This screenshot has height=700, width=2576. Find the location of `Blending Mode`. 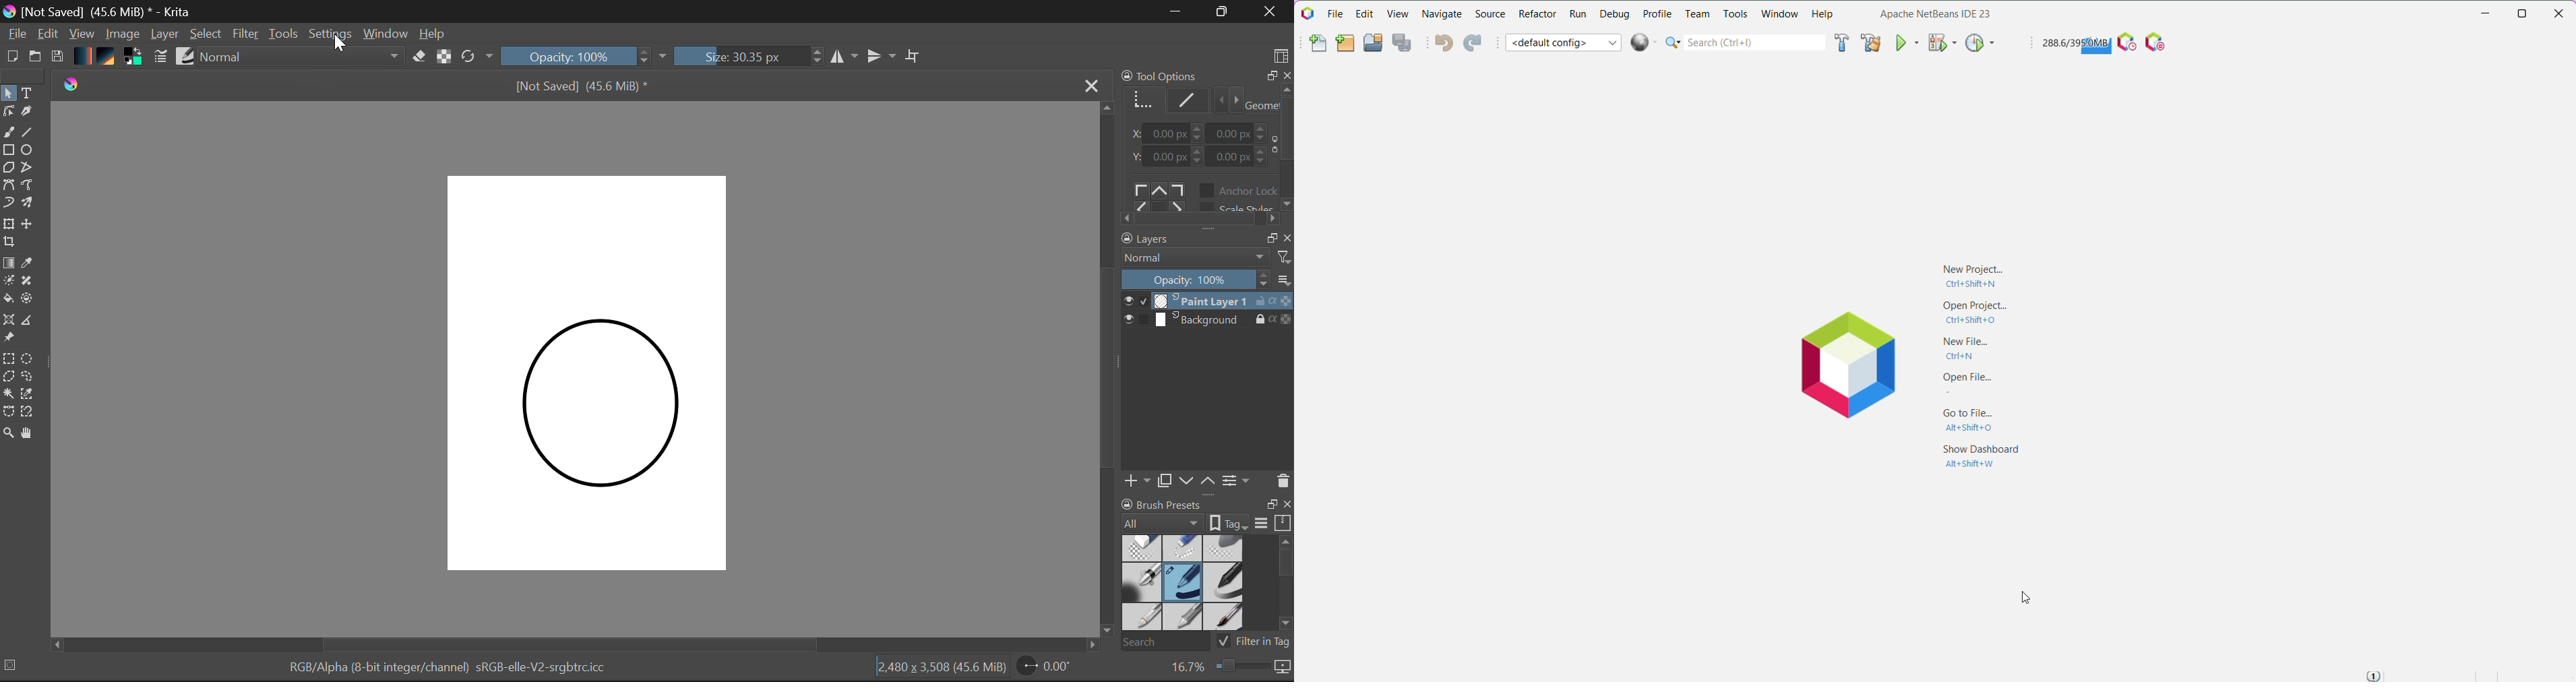

Blending Mode is located at coordinates (1206, 259).